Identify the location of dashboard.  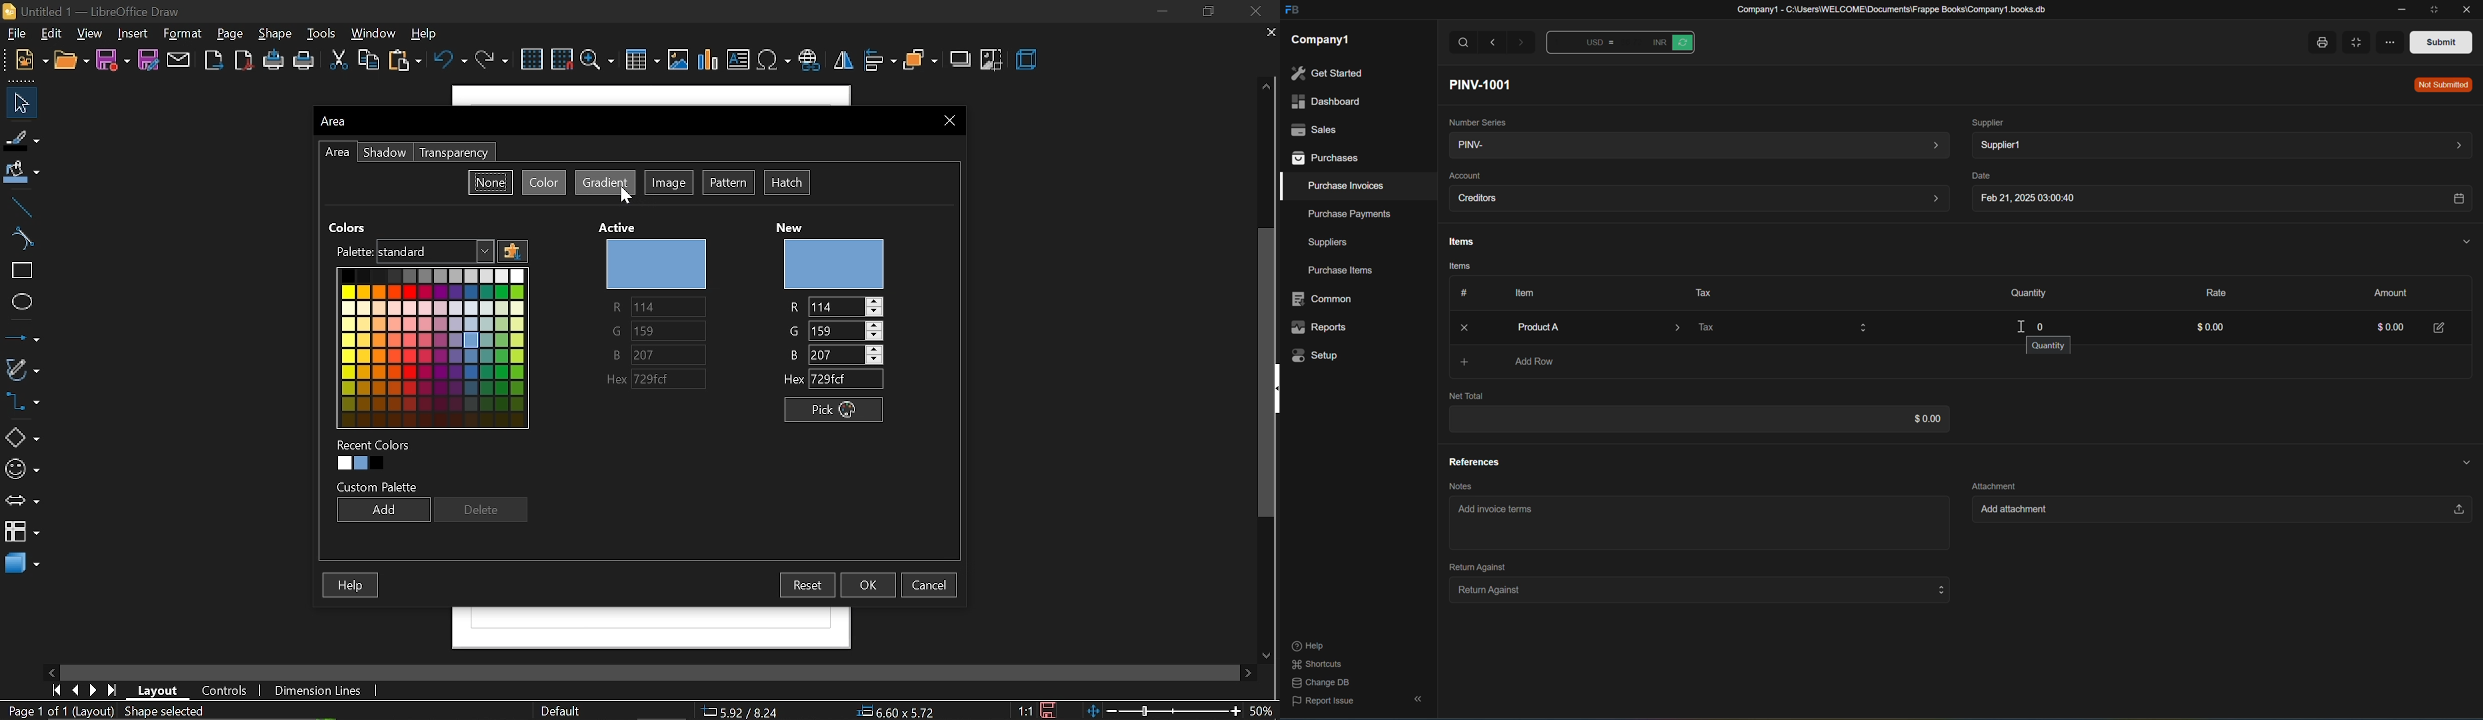
(1324, 102).